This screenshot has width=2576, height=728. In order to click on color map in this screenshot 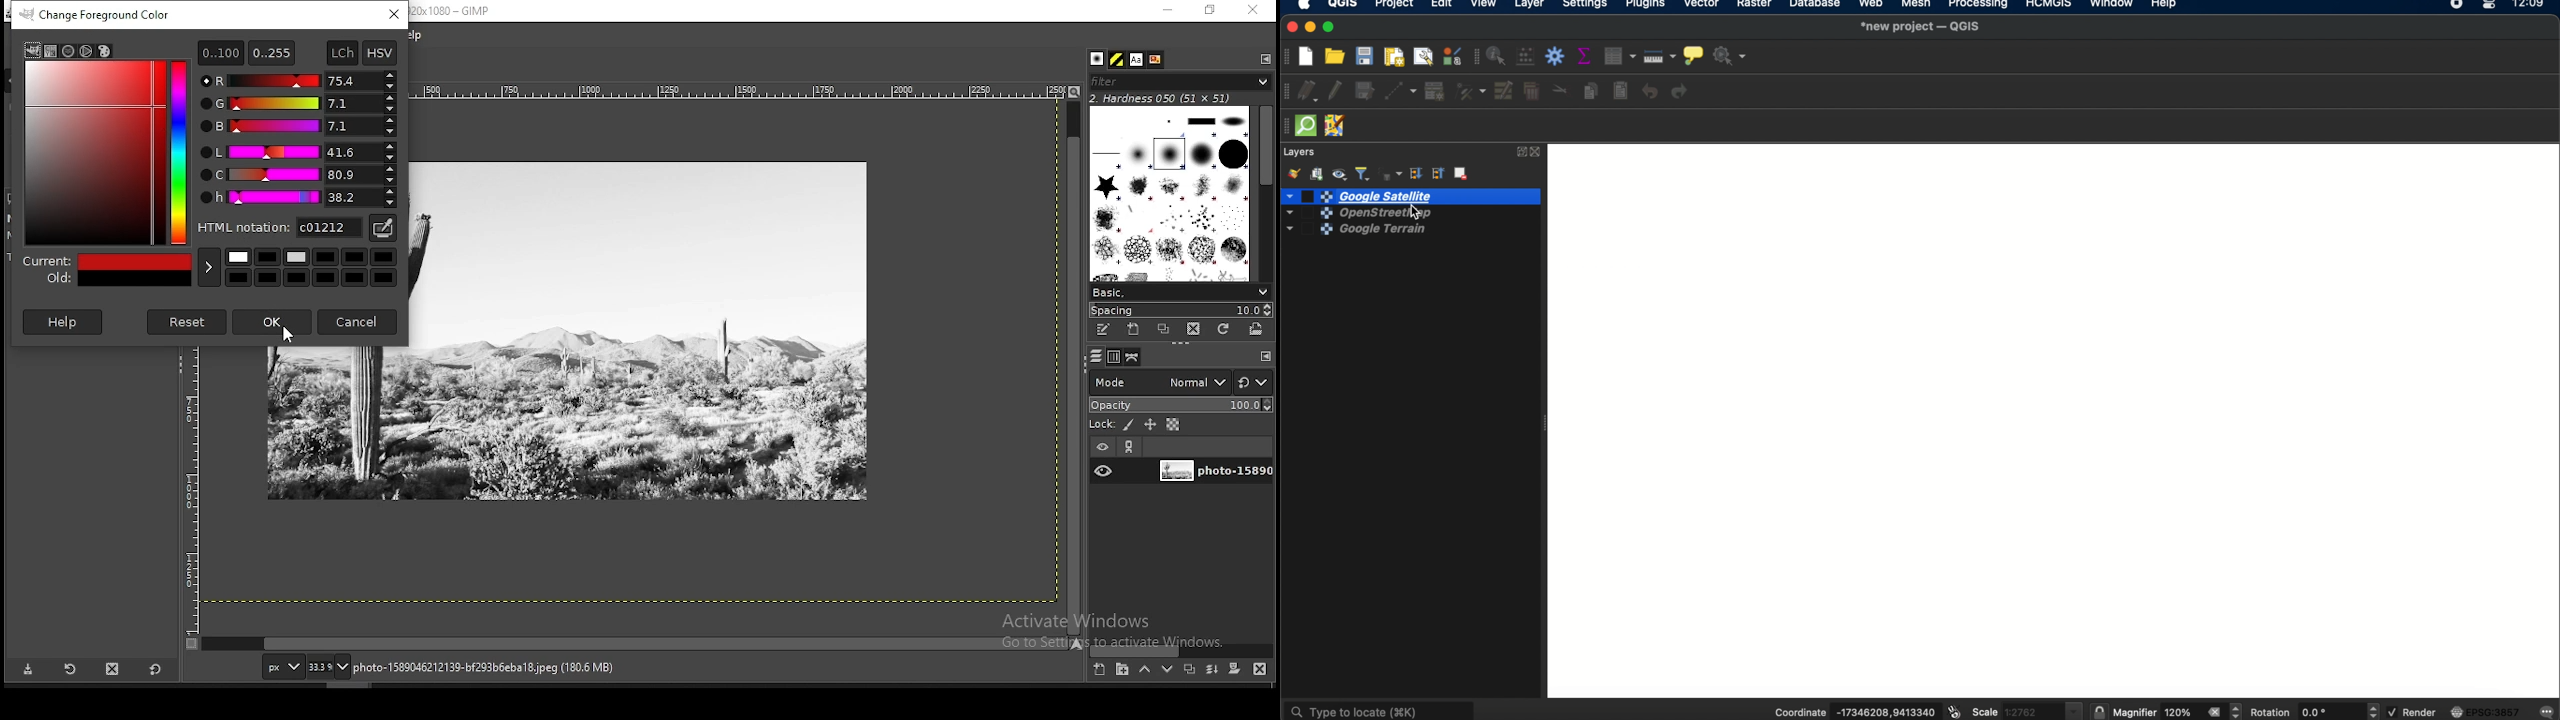, I will do `click(108, 151)`.